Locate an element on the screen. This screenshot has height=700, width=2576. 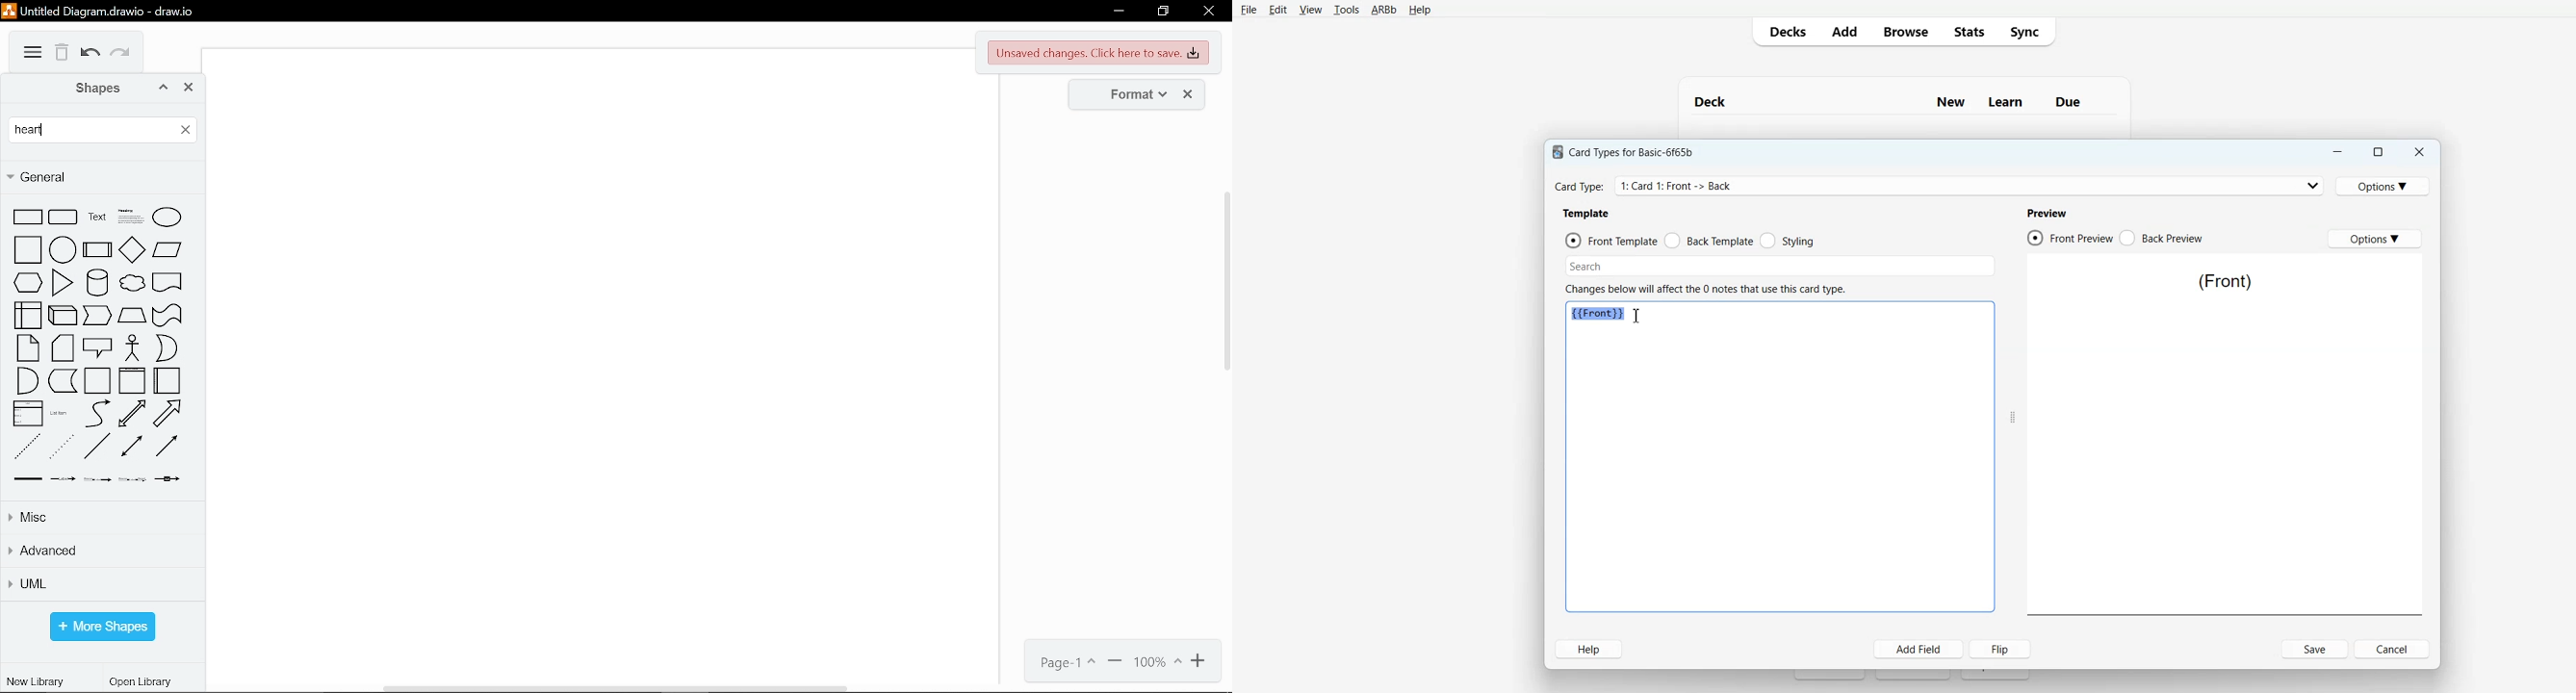
horizontal container is located at coordinates (167, 381).